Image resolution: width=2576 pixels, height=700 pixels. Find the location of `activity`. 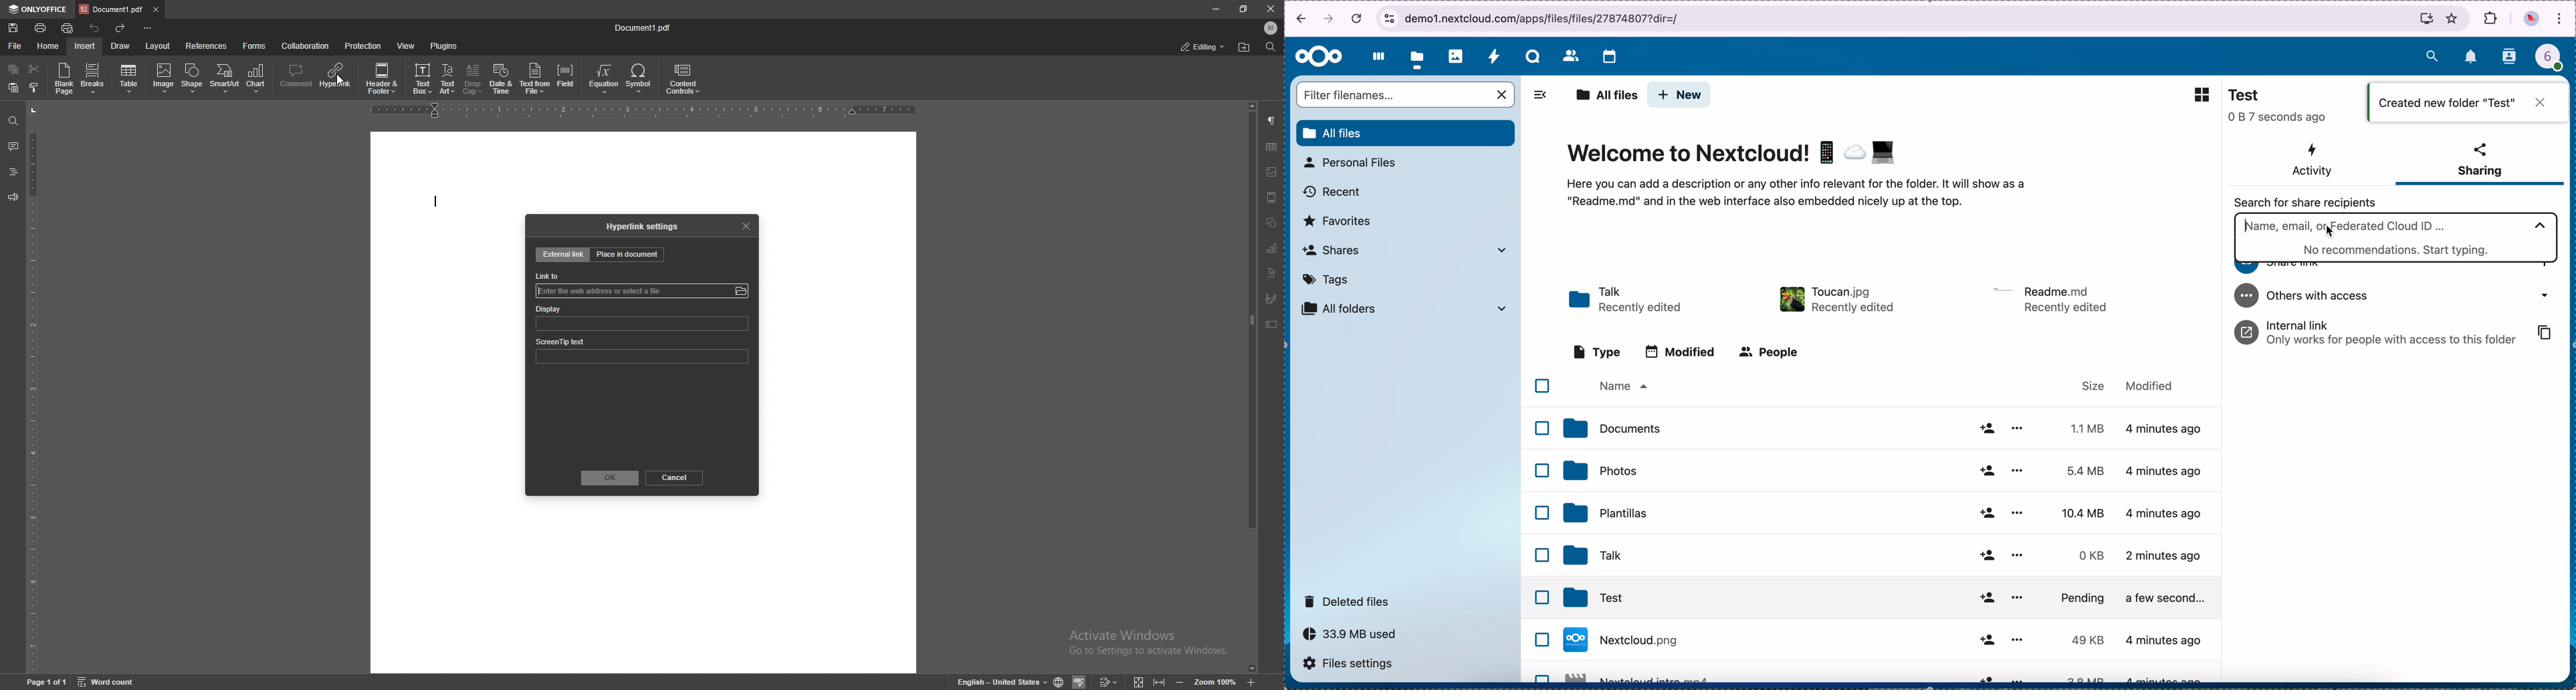

activity is located at coordinates (1494, 56).